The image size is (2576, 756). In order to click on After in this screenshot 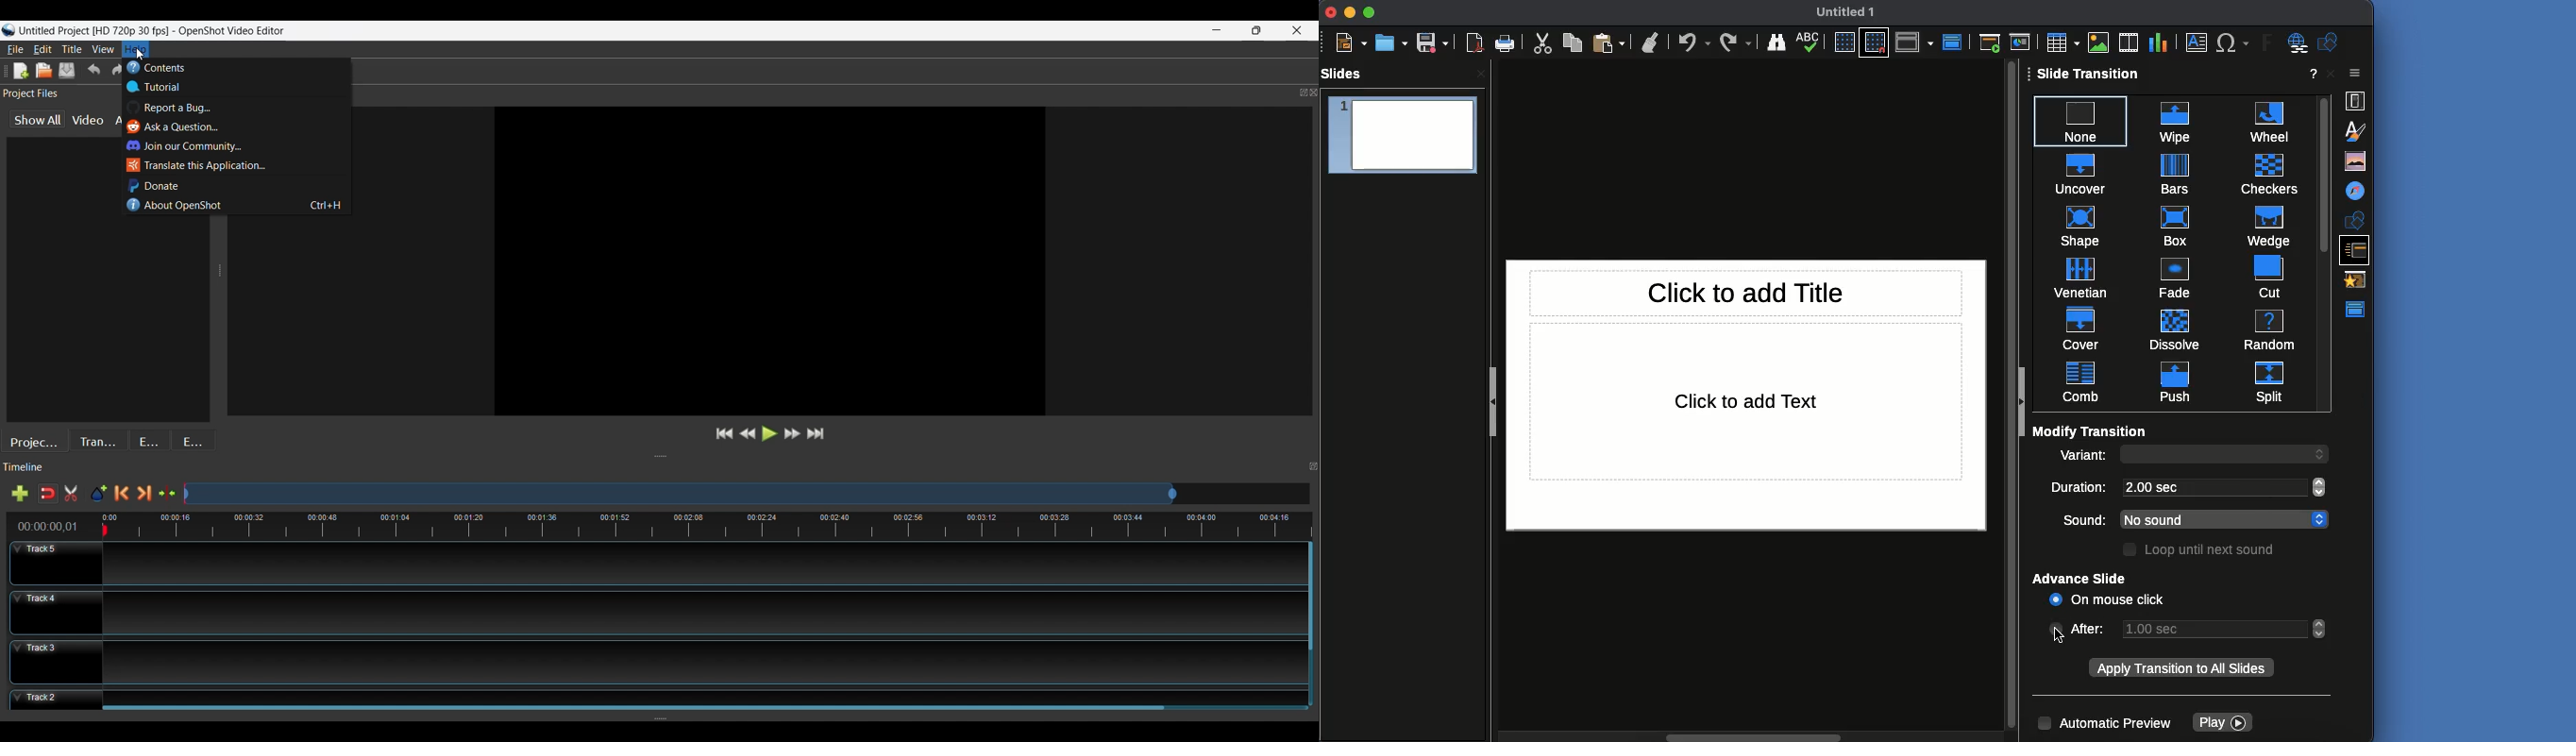, I will do `click(2091, 629)`.